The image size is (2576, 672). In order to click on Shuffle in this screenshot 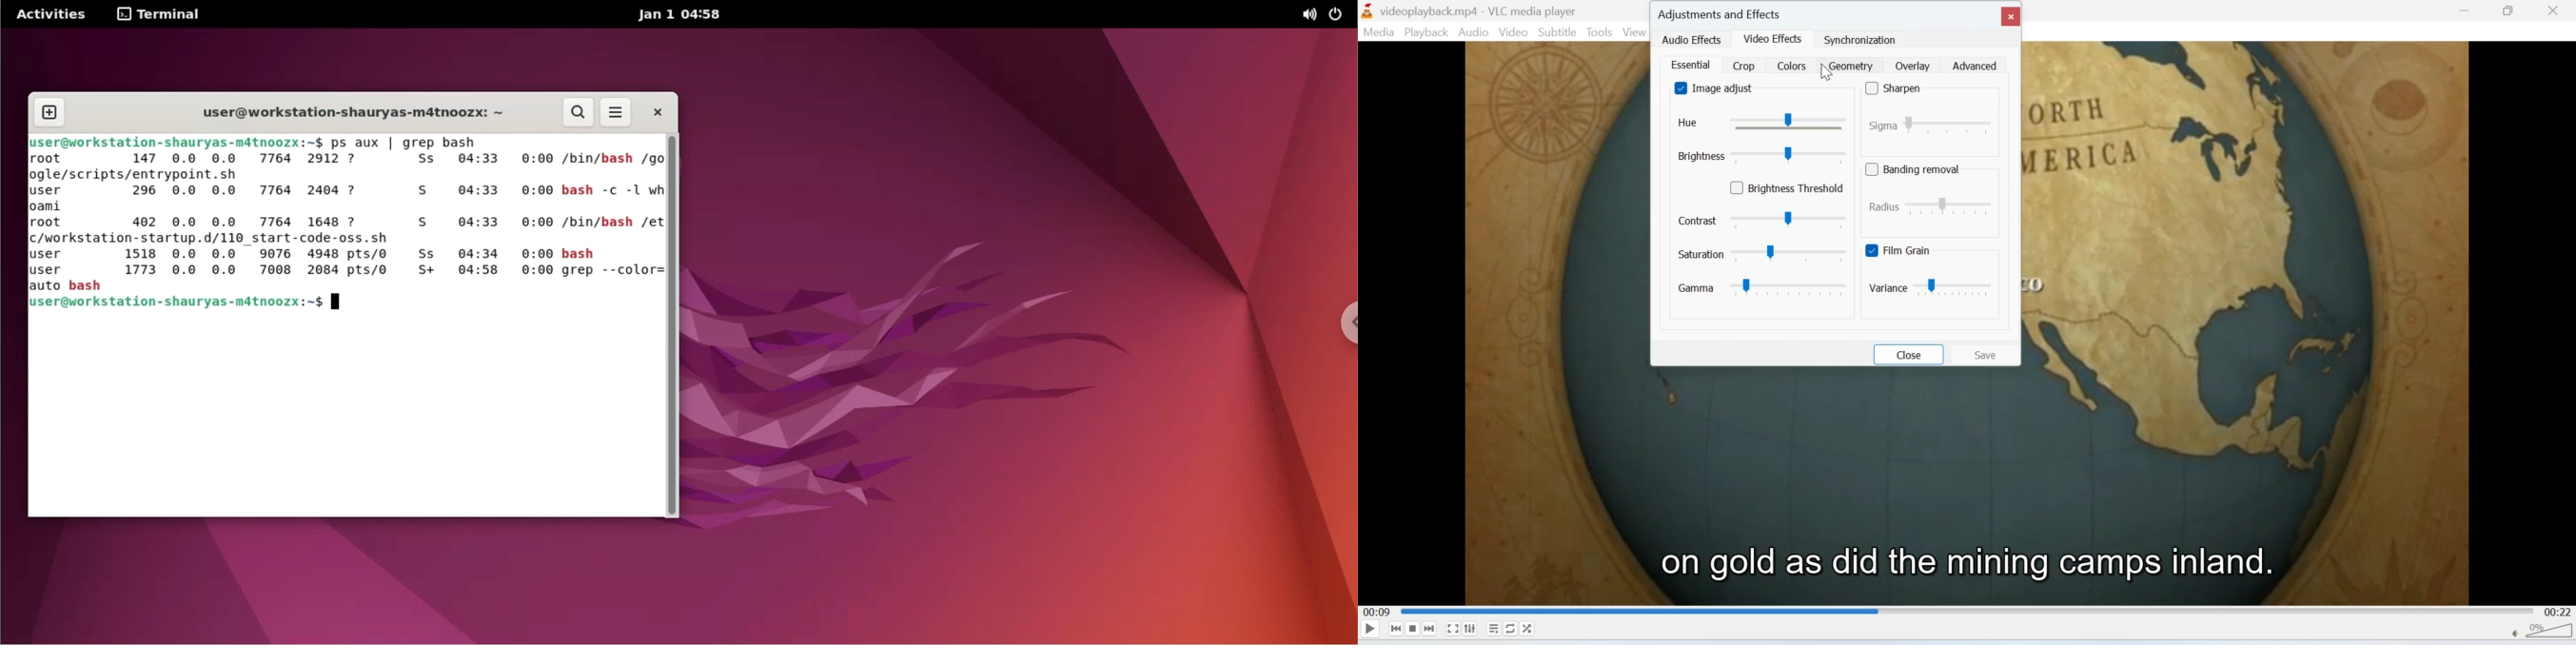, I will do `click(1528, 629)`.